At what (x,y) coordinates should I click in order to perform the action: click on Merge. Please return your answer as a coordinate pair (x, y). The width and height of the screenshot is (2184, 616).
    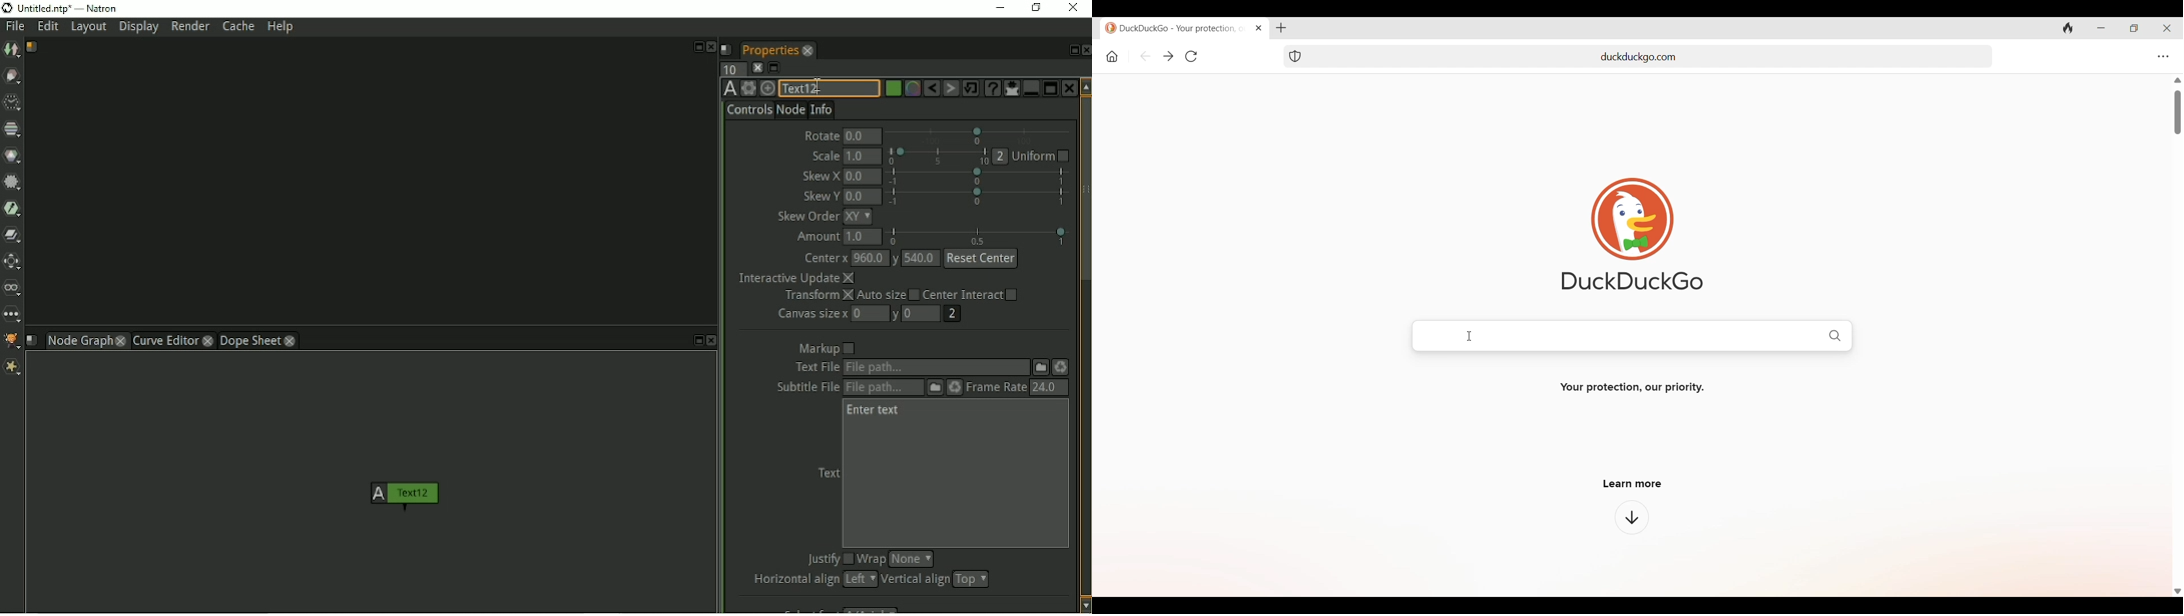
    Looking at the image, I should click on (13, 235).